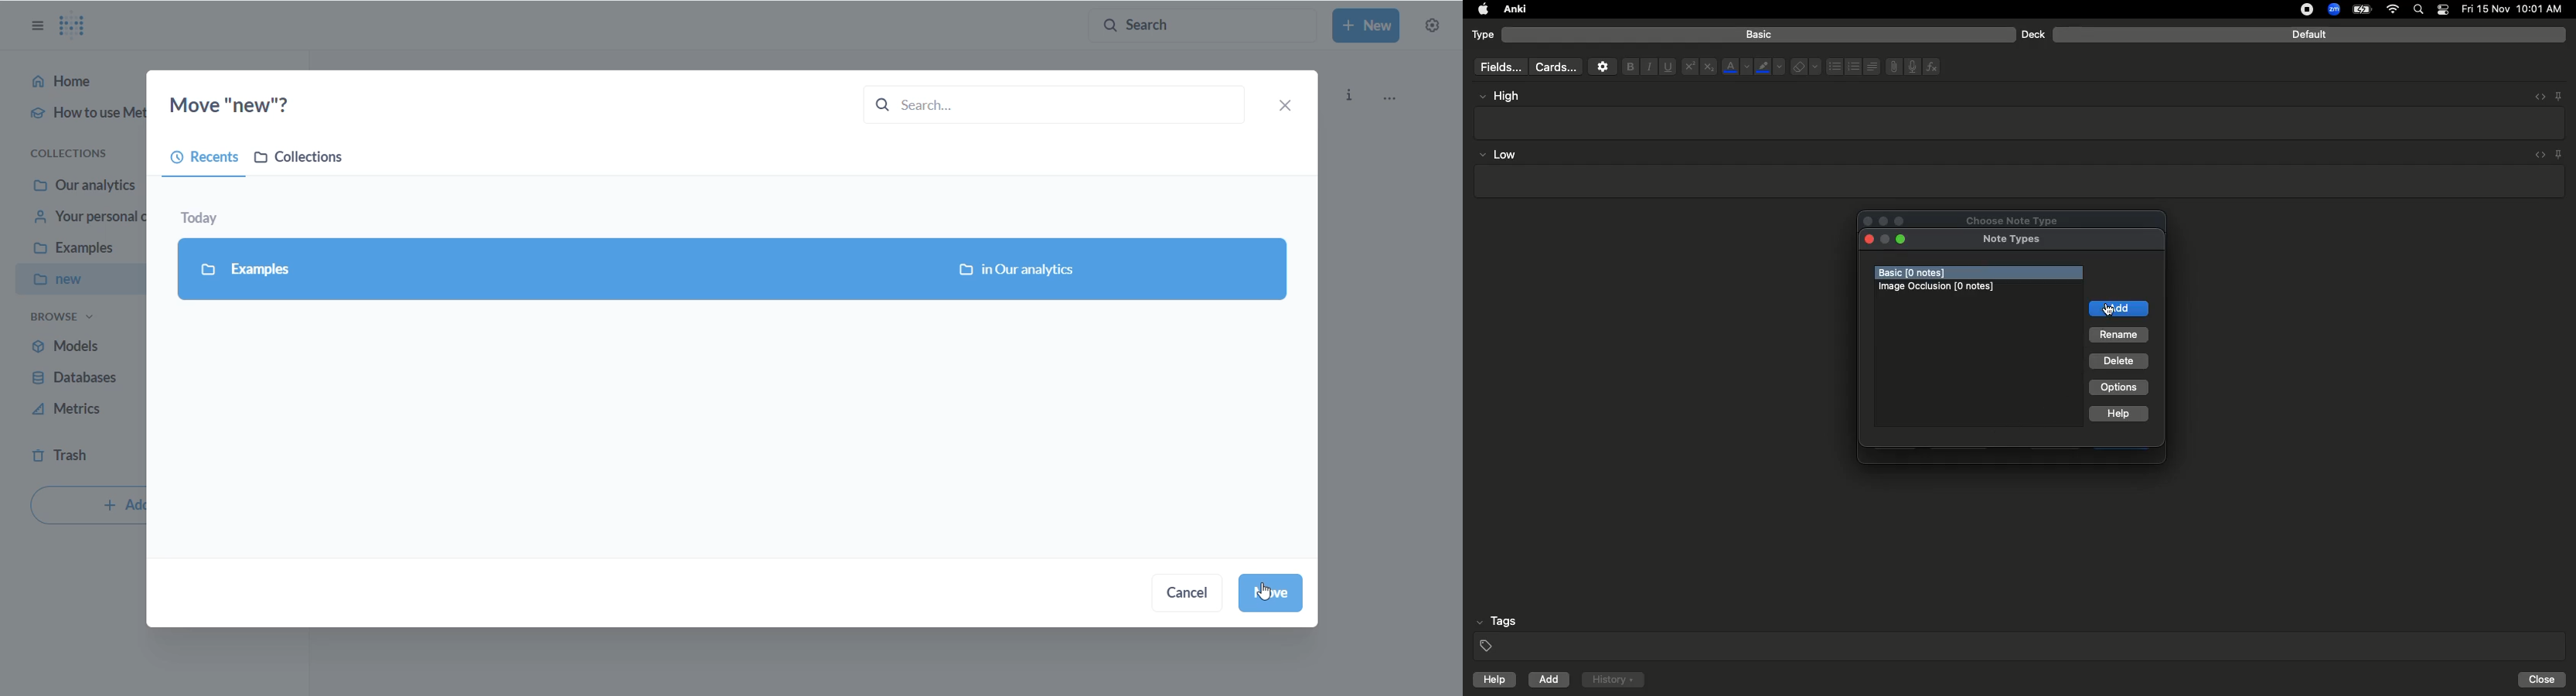 The width and height of the screenshot is (2576, 700). Describe the element at coordinates (77, 152) in the screenshot. I see `collections` at that location.